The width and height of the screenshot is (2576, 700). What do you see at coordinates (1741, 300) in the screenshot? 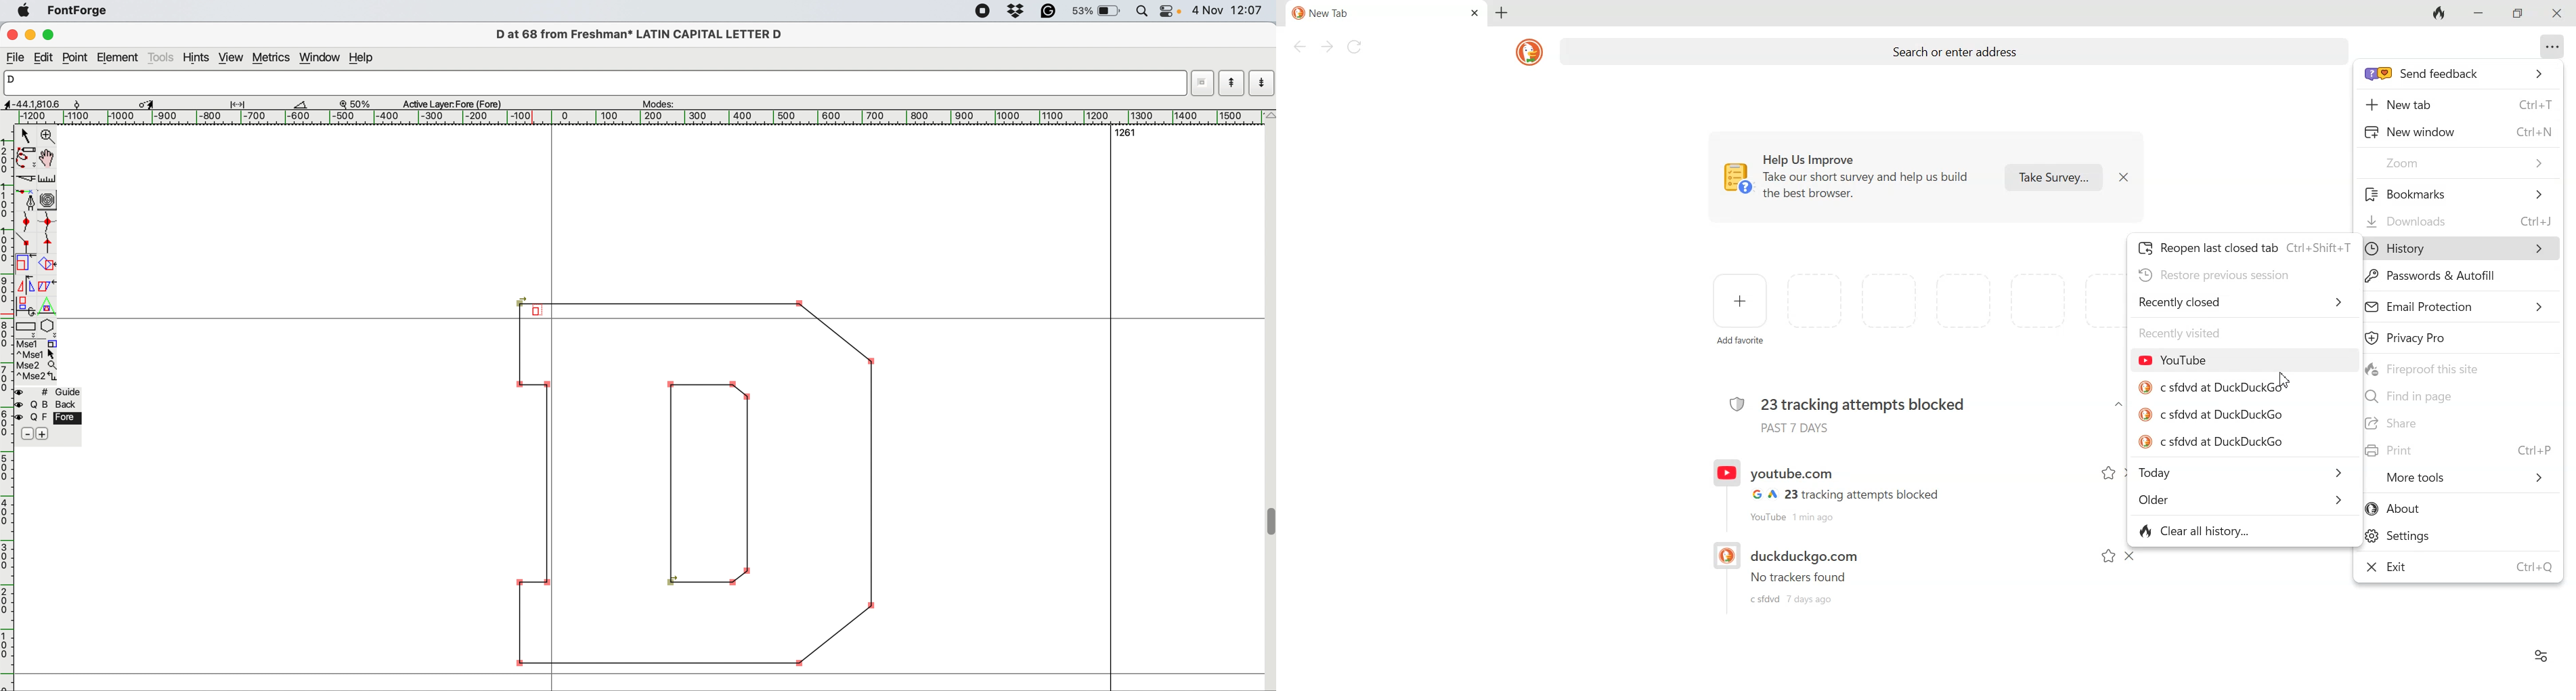
I see `Add favorite` at bounding box center [1741, 300].